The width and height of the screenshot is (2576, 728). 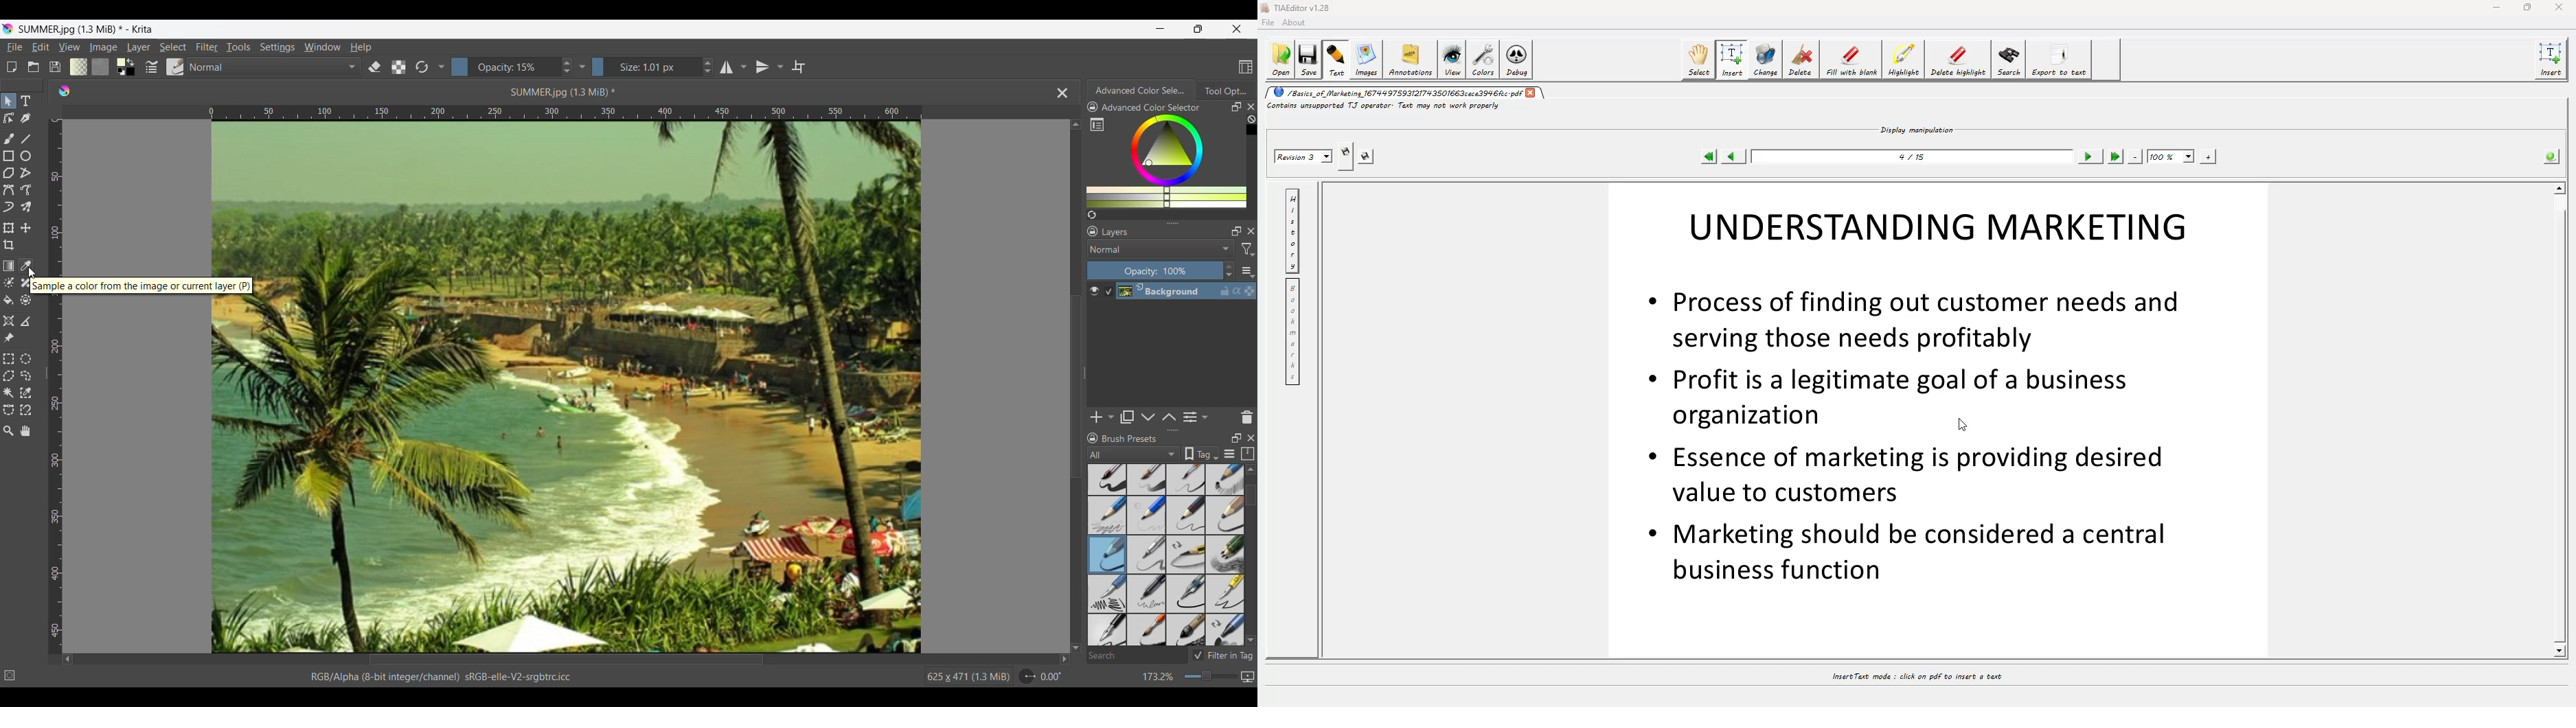 I want to click on Filter options, so click(x=1248, y=250).